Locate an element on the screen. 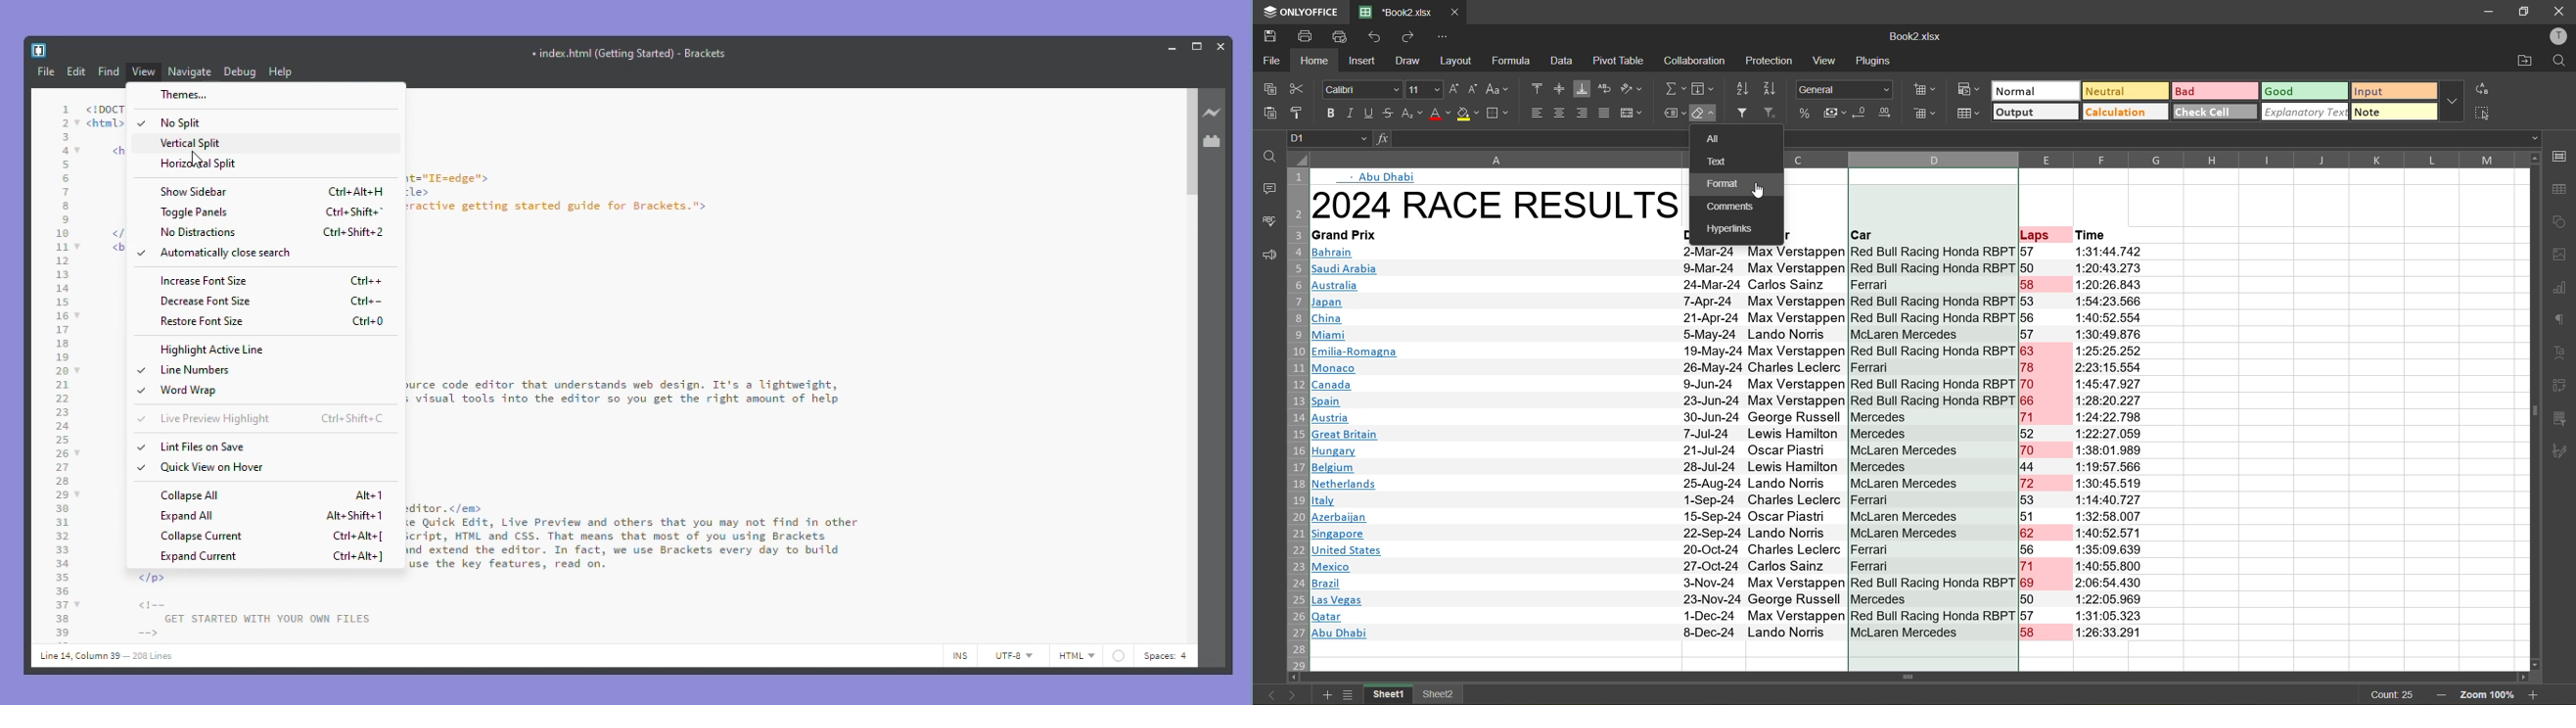  <p> <em>Brackets is a different type of editor.</em>Brackets has some unique features Like Quick Edit, Live Preview and others that you may not find in other editors. Brackets is written in JavaScript, HTML and CSS. That means that most of you using Brackets have the skills necessary to modify and extend the editor. In fact, we use Brackets every day to build Brackets. To learn more about how to use the key features, read on.</p> is located at coordinates (633, 538).